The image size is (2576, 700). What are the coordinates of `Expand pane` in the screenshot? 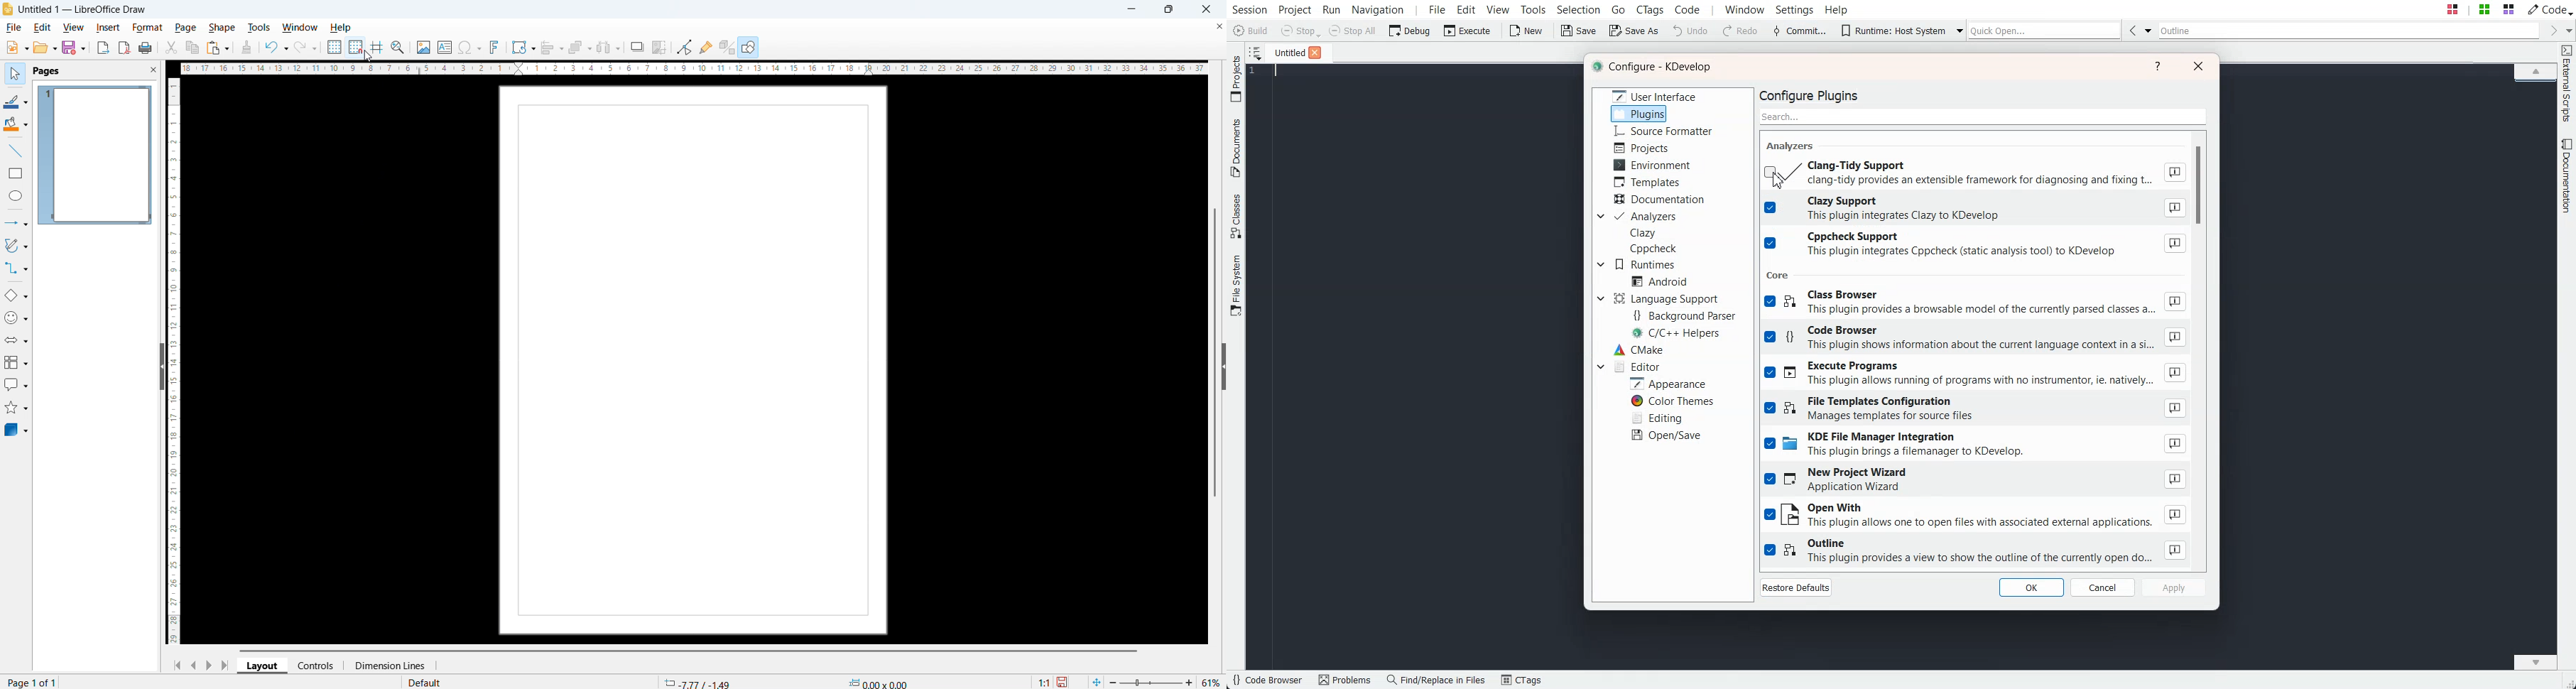 It's located at (1224, 366).